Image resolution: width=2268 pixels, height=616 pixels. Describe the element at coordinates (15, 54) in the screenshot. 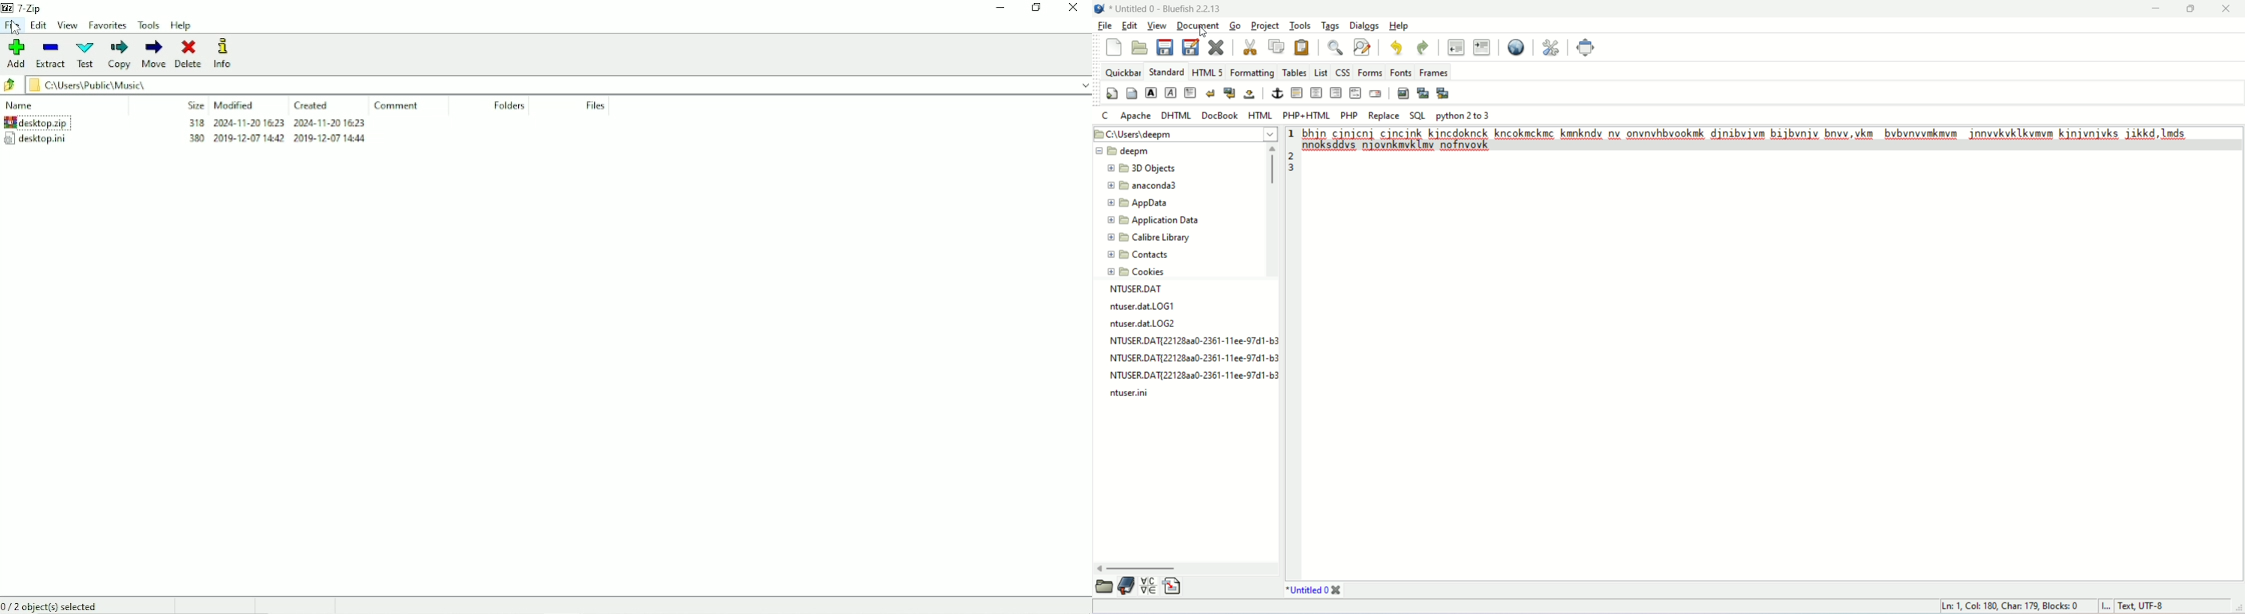

I see `Add` at that location.